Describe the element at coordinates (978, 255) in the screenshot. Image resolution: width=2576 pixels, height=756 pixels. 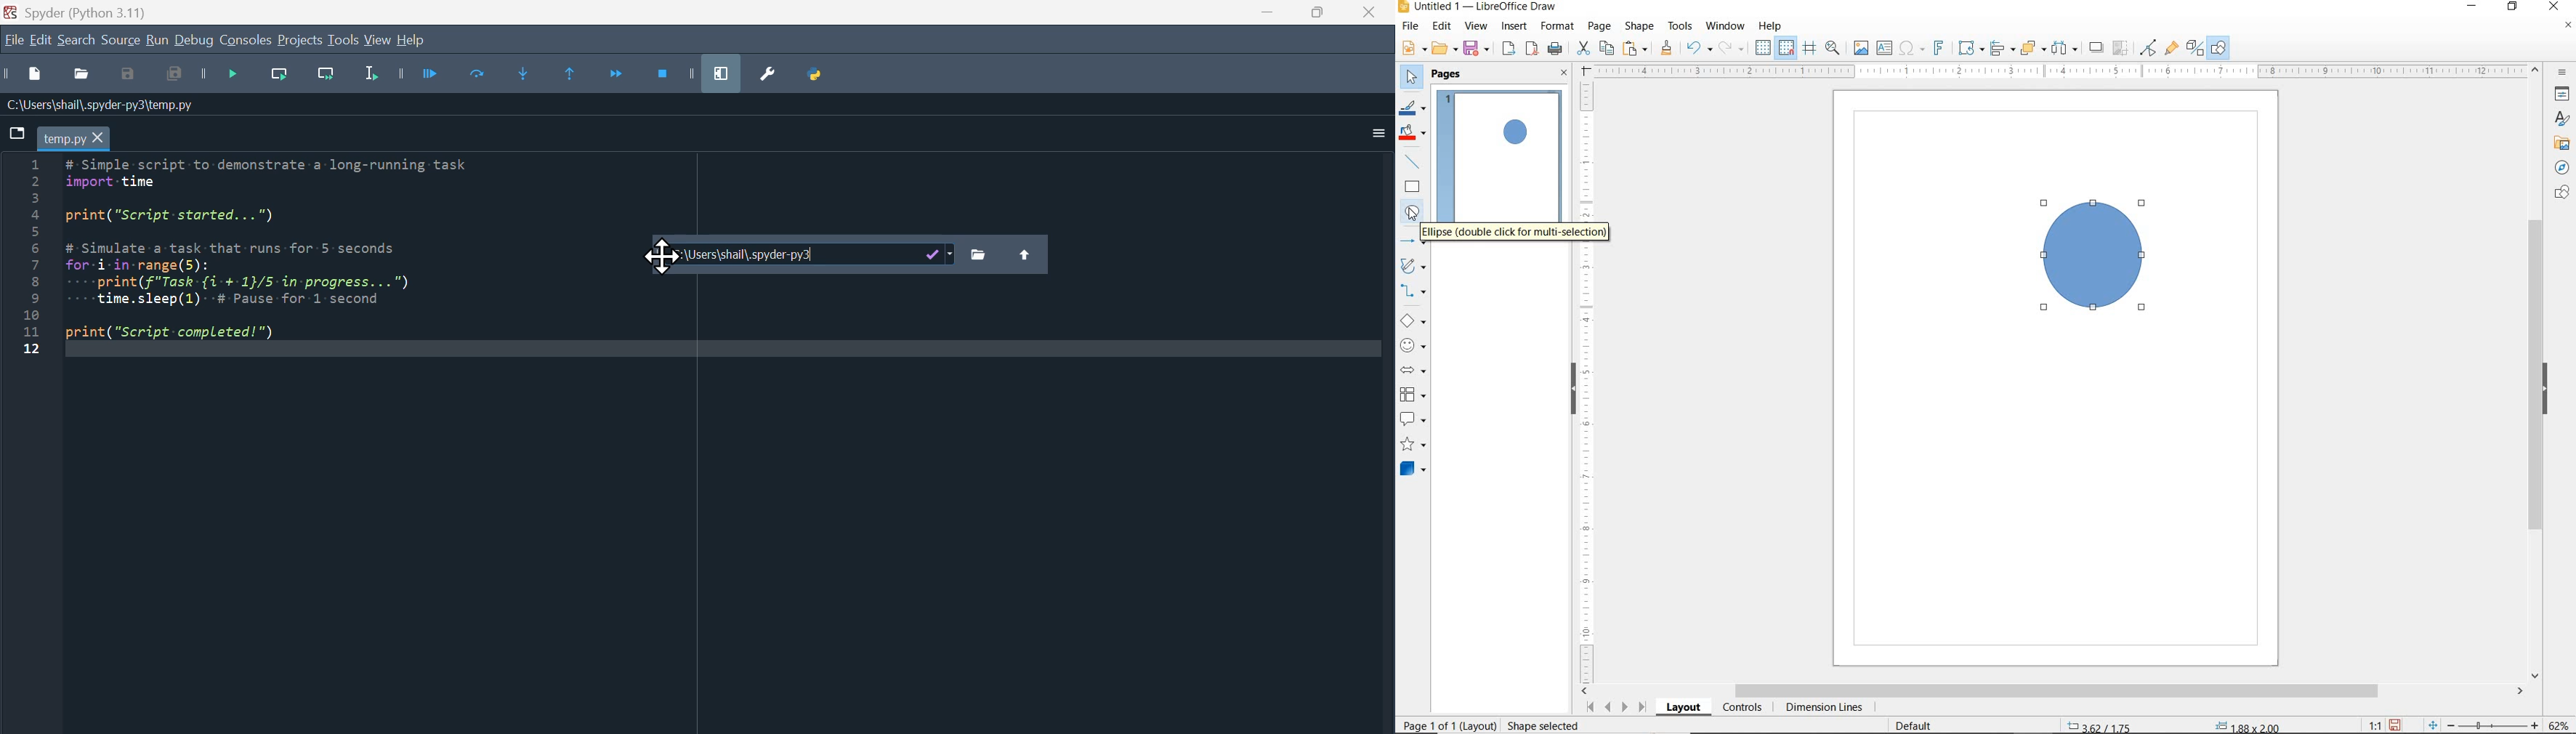
I see `Files` at that location.